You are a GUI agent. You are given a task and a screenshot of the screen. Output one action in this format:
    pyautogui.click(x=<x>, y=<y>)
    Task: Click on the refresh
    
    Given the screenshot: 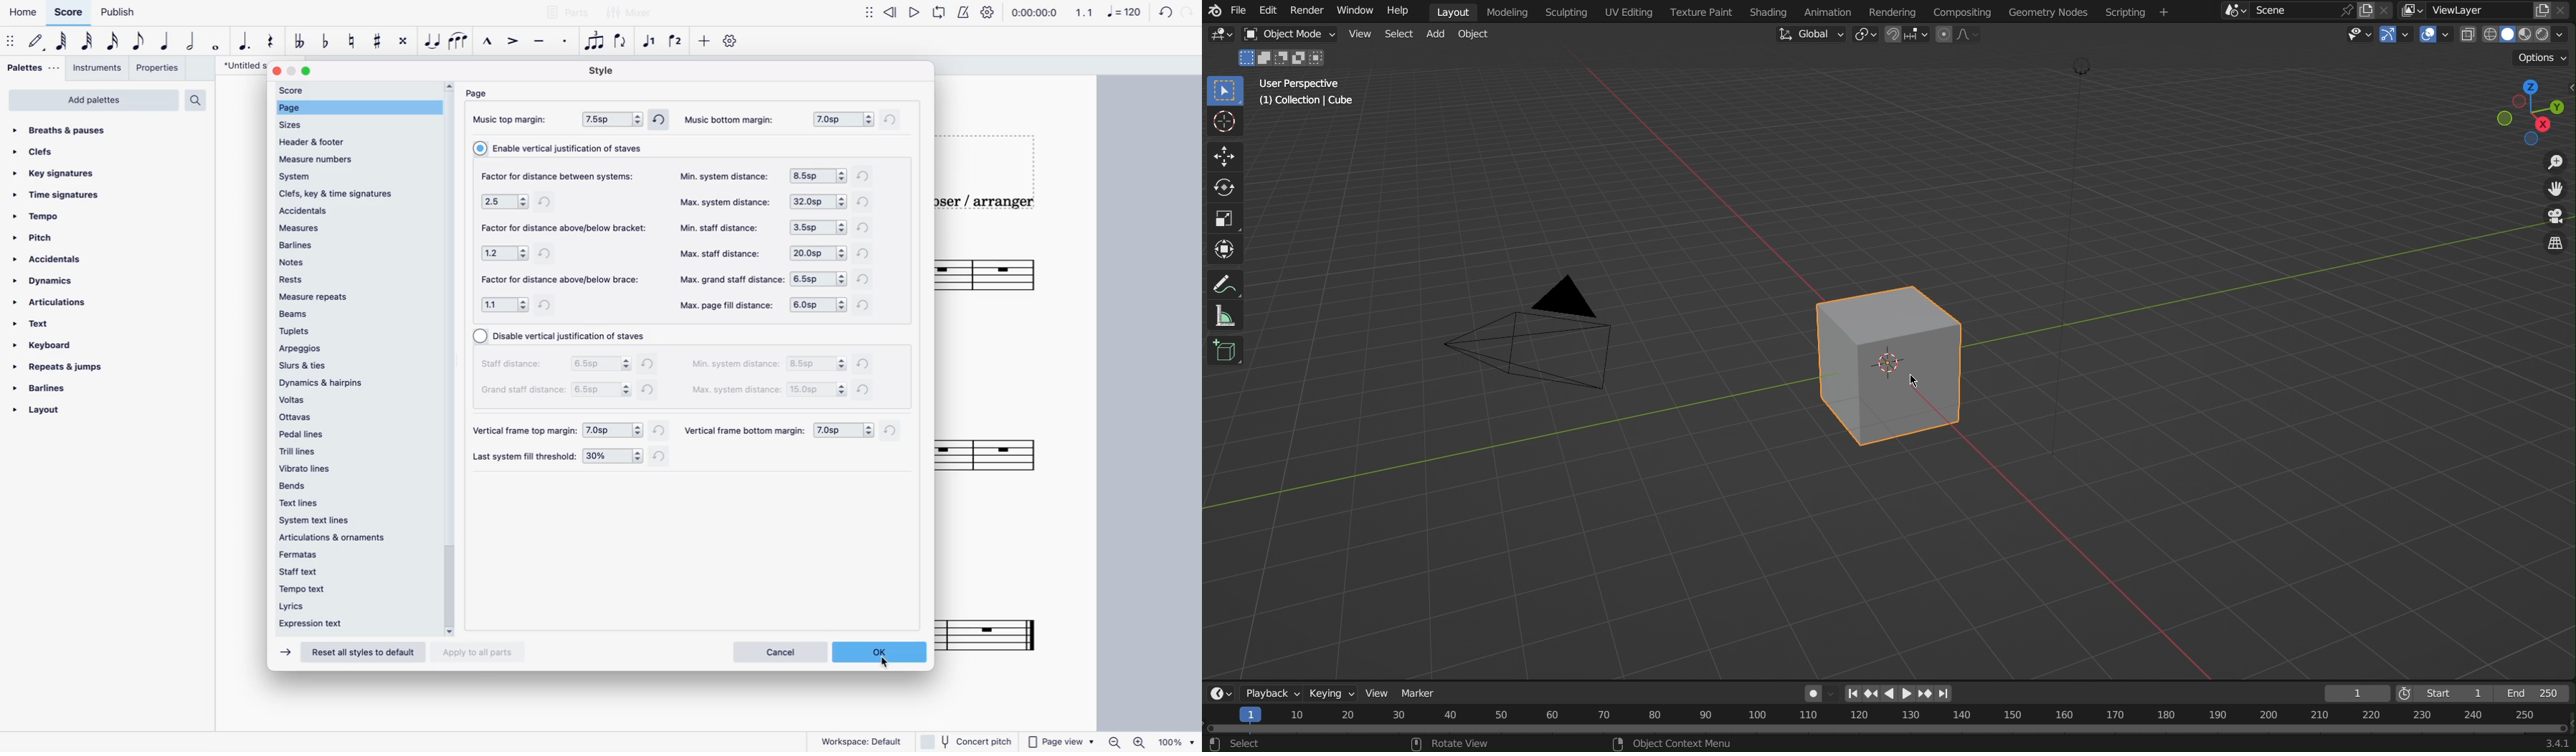 What is the action you would take?
    pyautogui.click(x=548, y=201)
    